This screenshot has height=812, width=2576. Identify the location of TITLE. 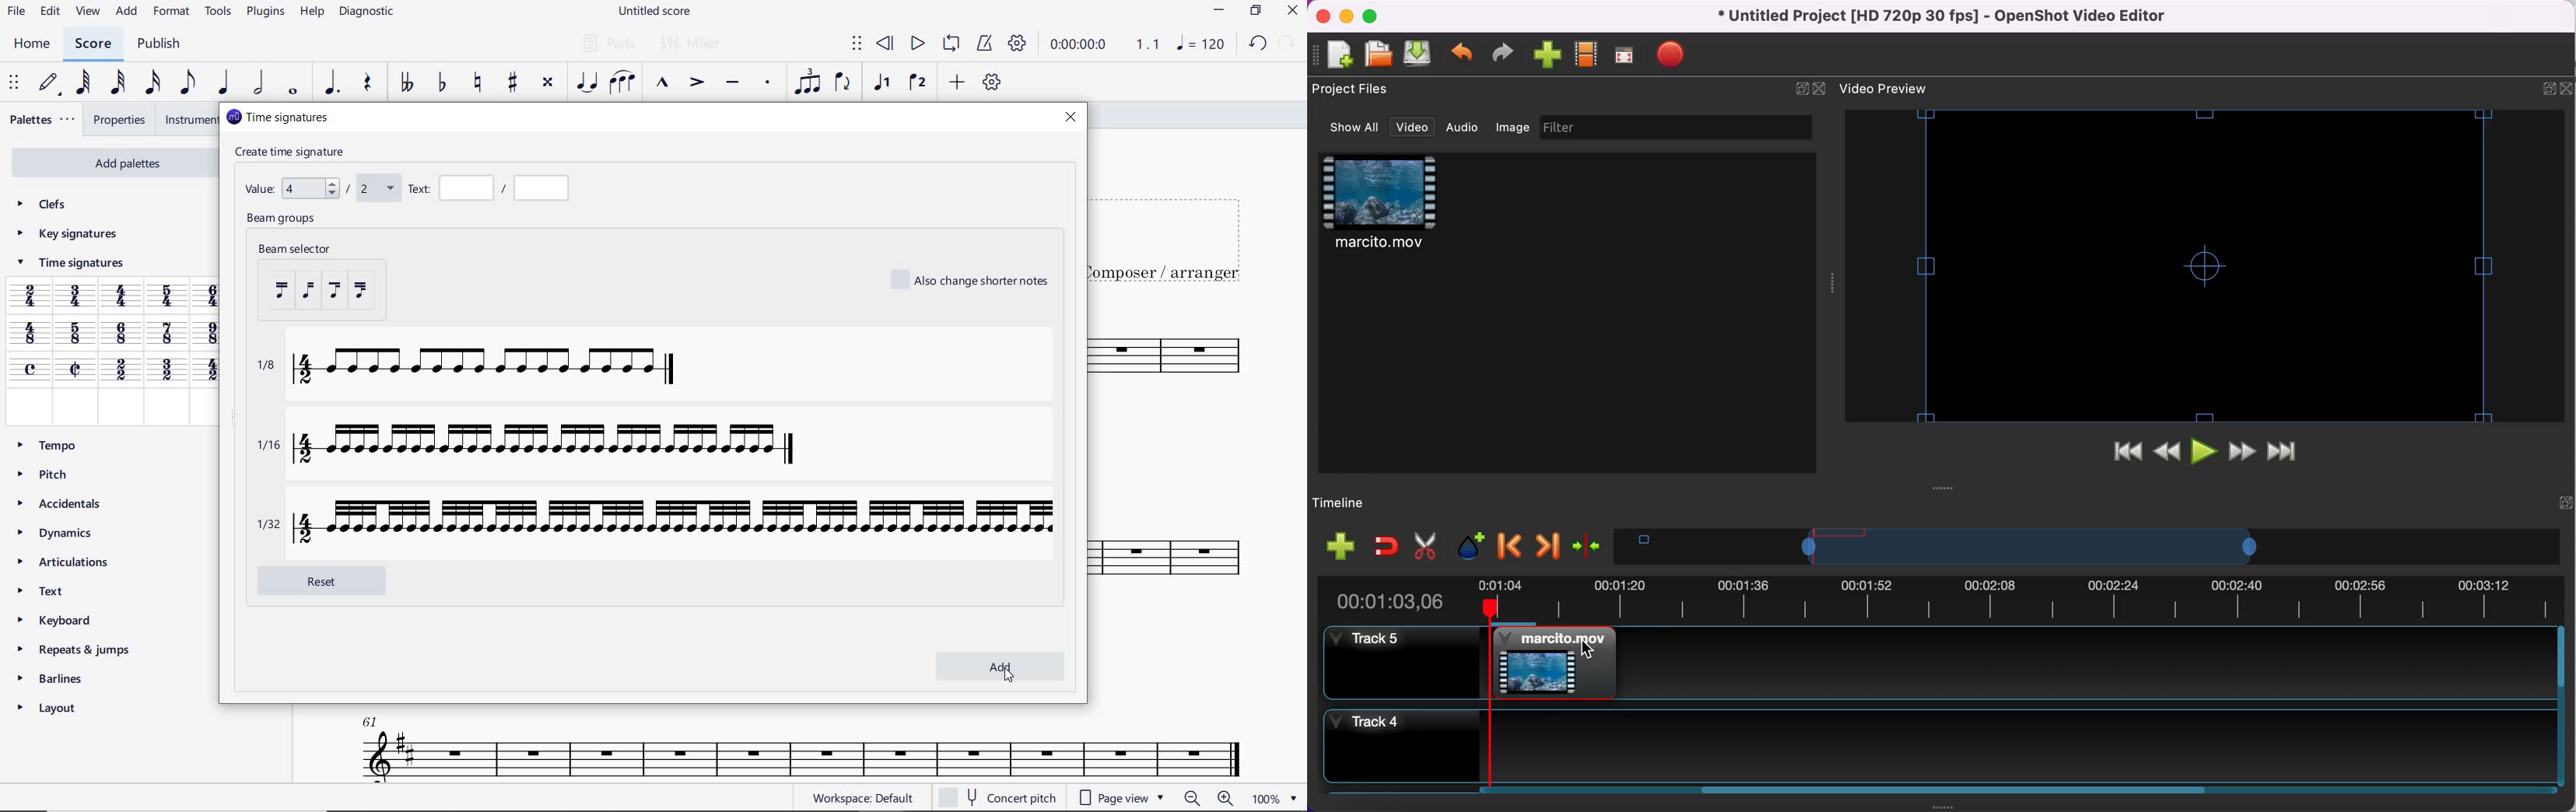
(1175, 232).